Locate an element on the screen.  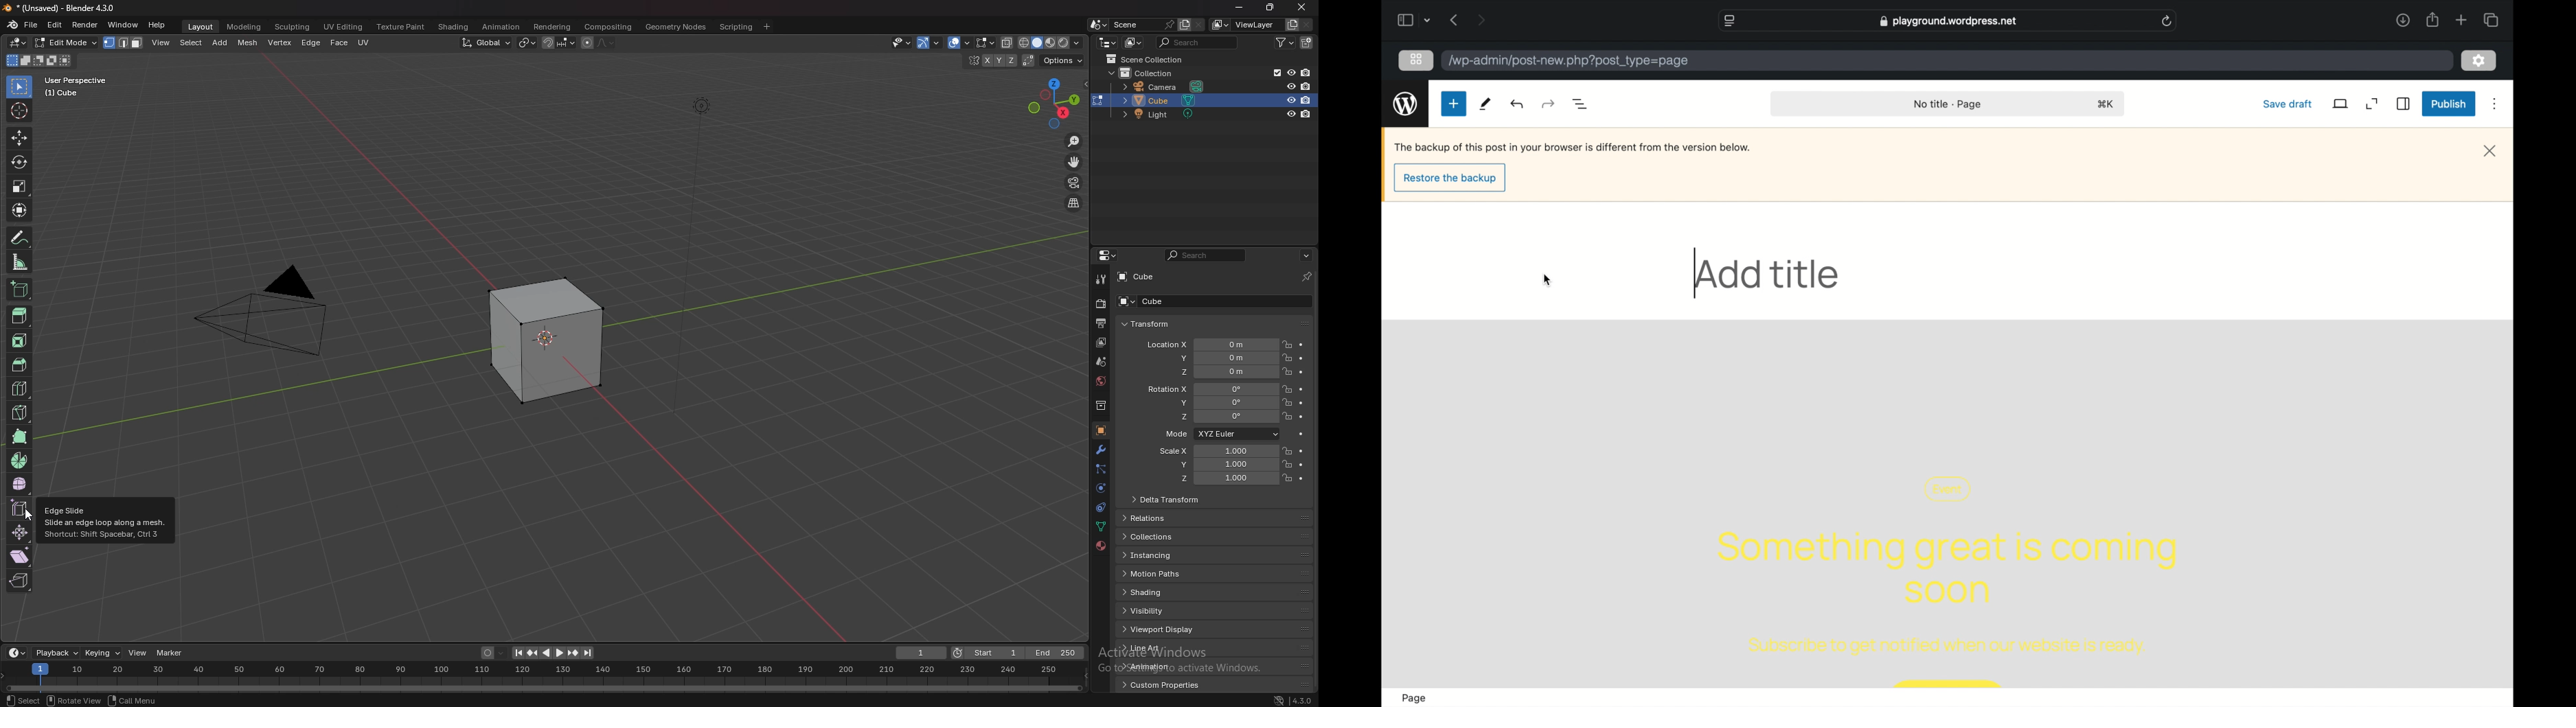
settings is located at coordinates (2478, 60).